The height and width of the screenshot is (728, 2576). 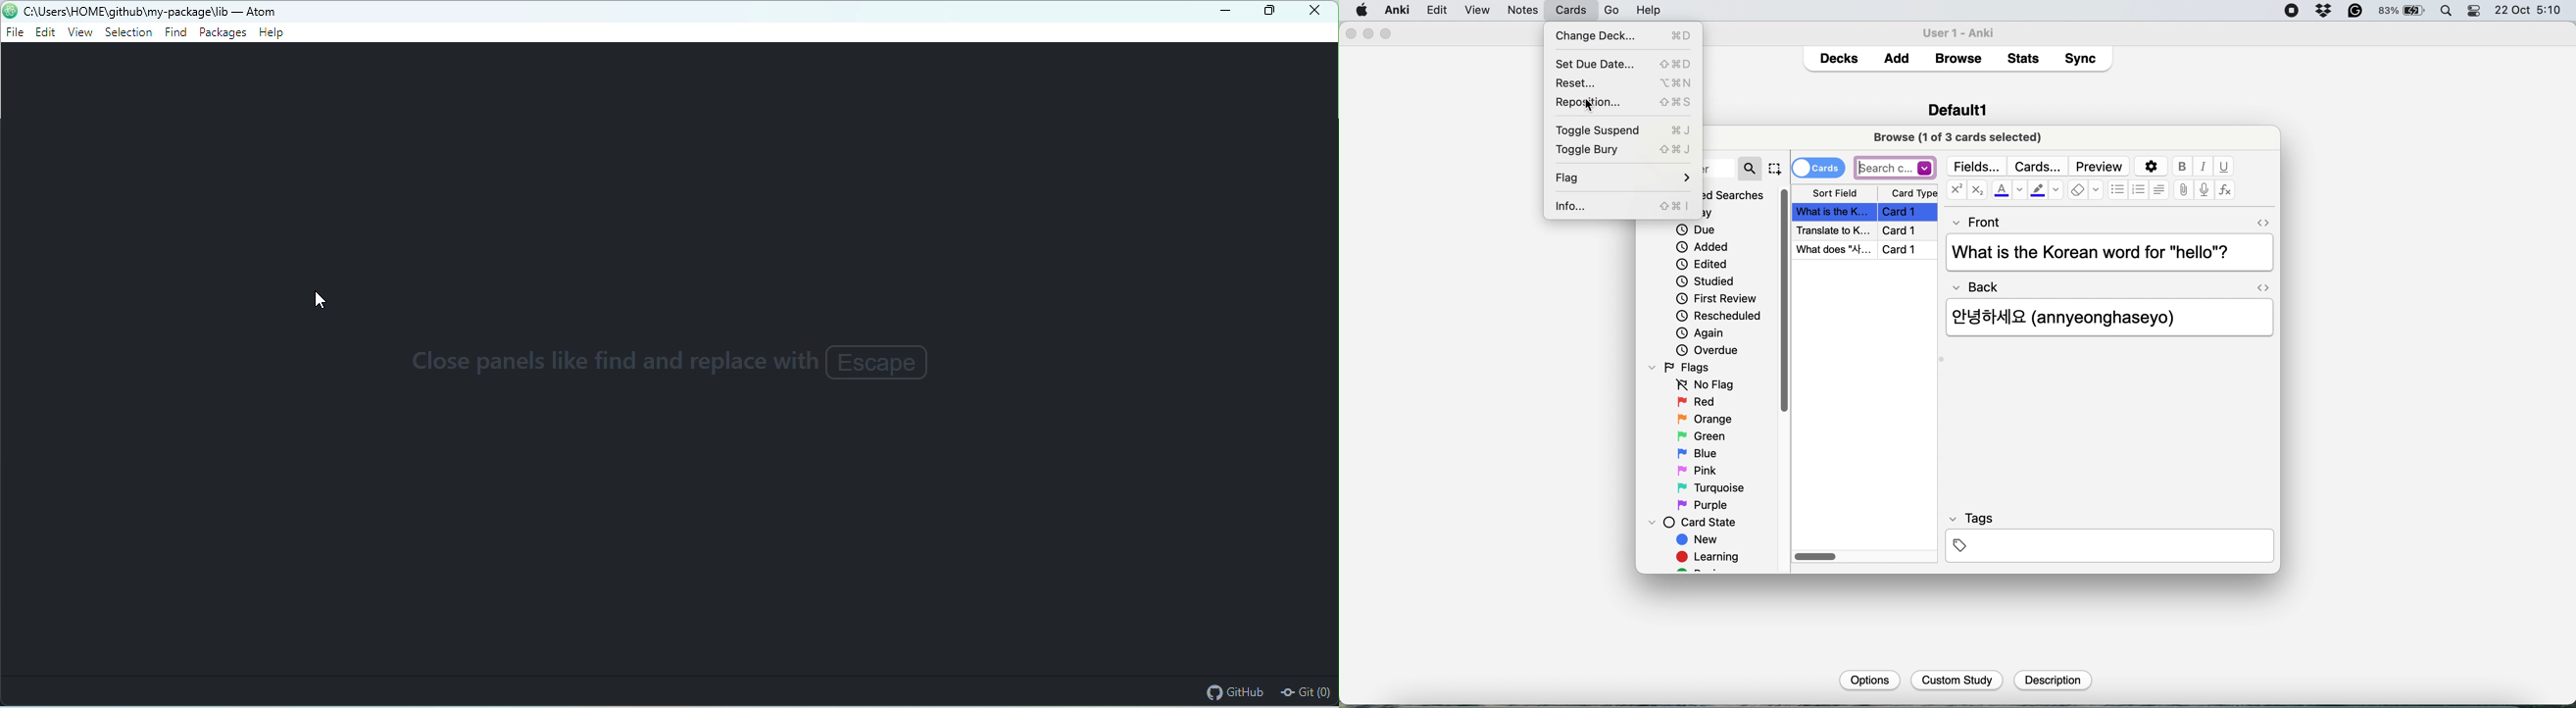 What do you see at coordinates (2159, 189) in the screenshot?
I see `justify` at bounding box center [2159, 189].